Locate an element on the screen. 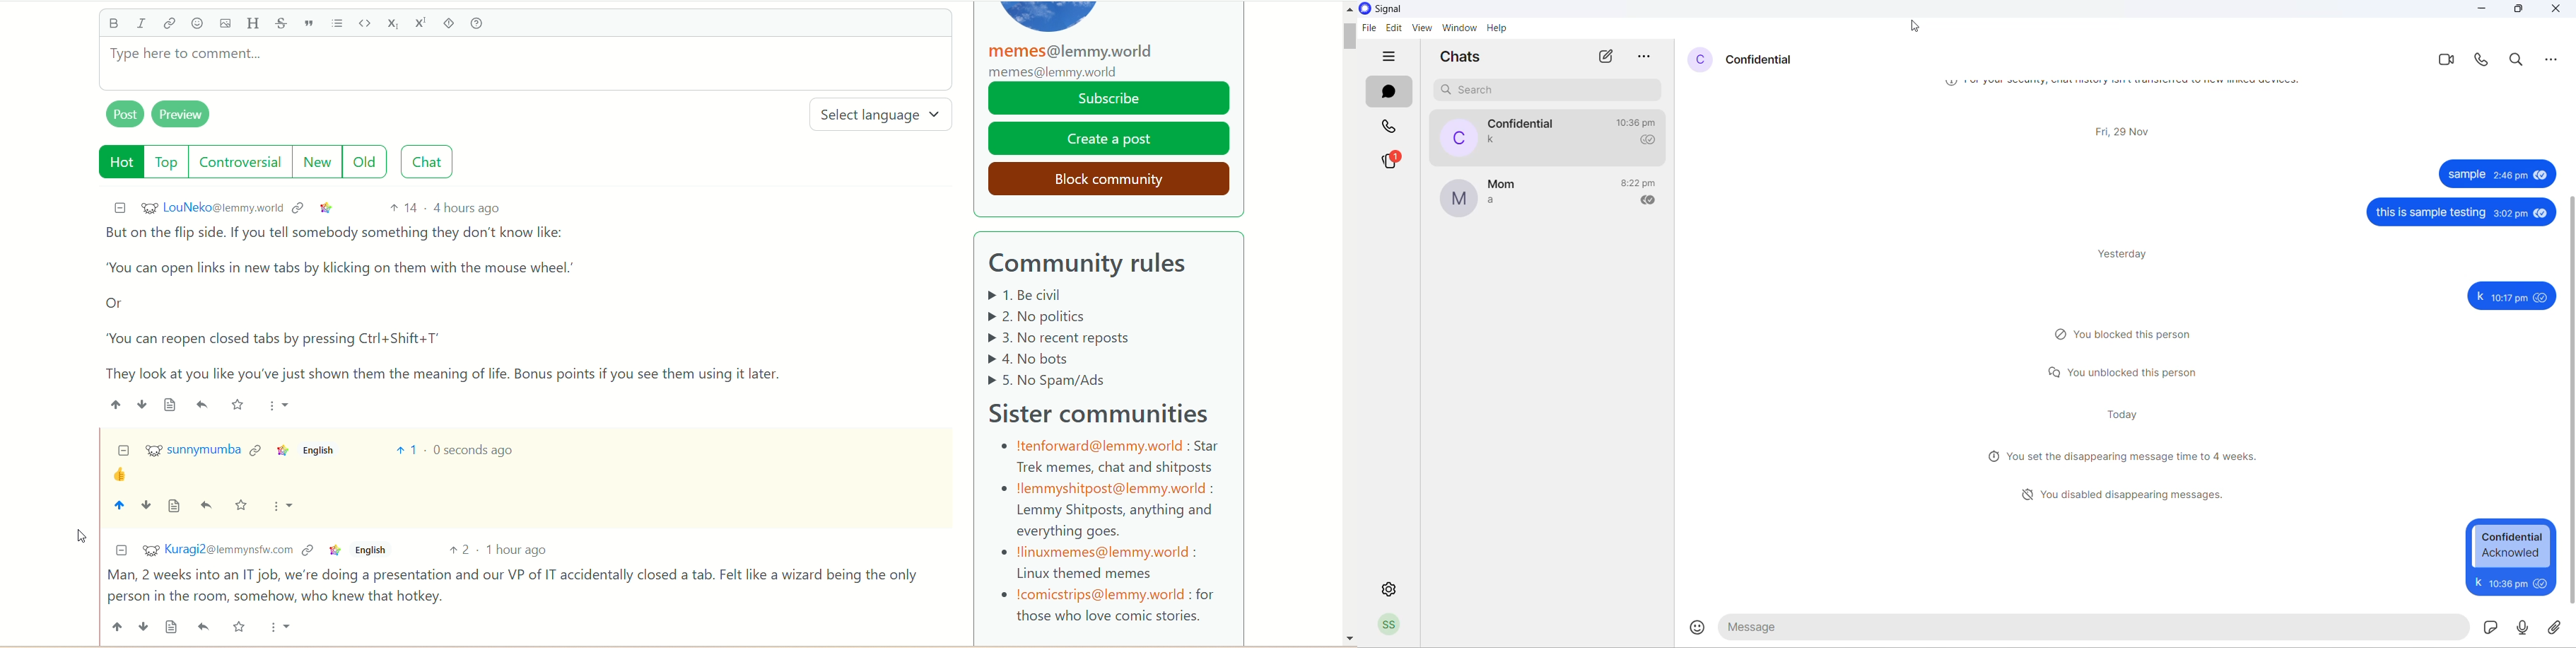 This screenshot has width=2576, height=672. edit is located at coordinates (1393, 29).